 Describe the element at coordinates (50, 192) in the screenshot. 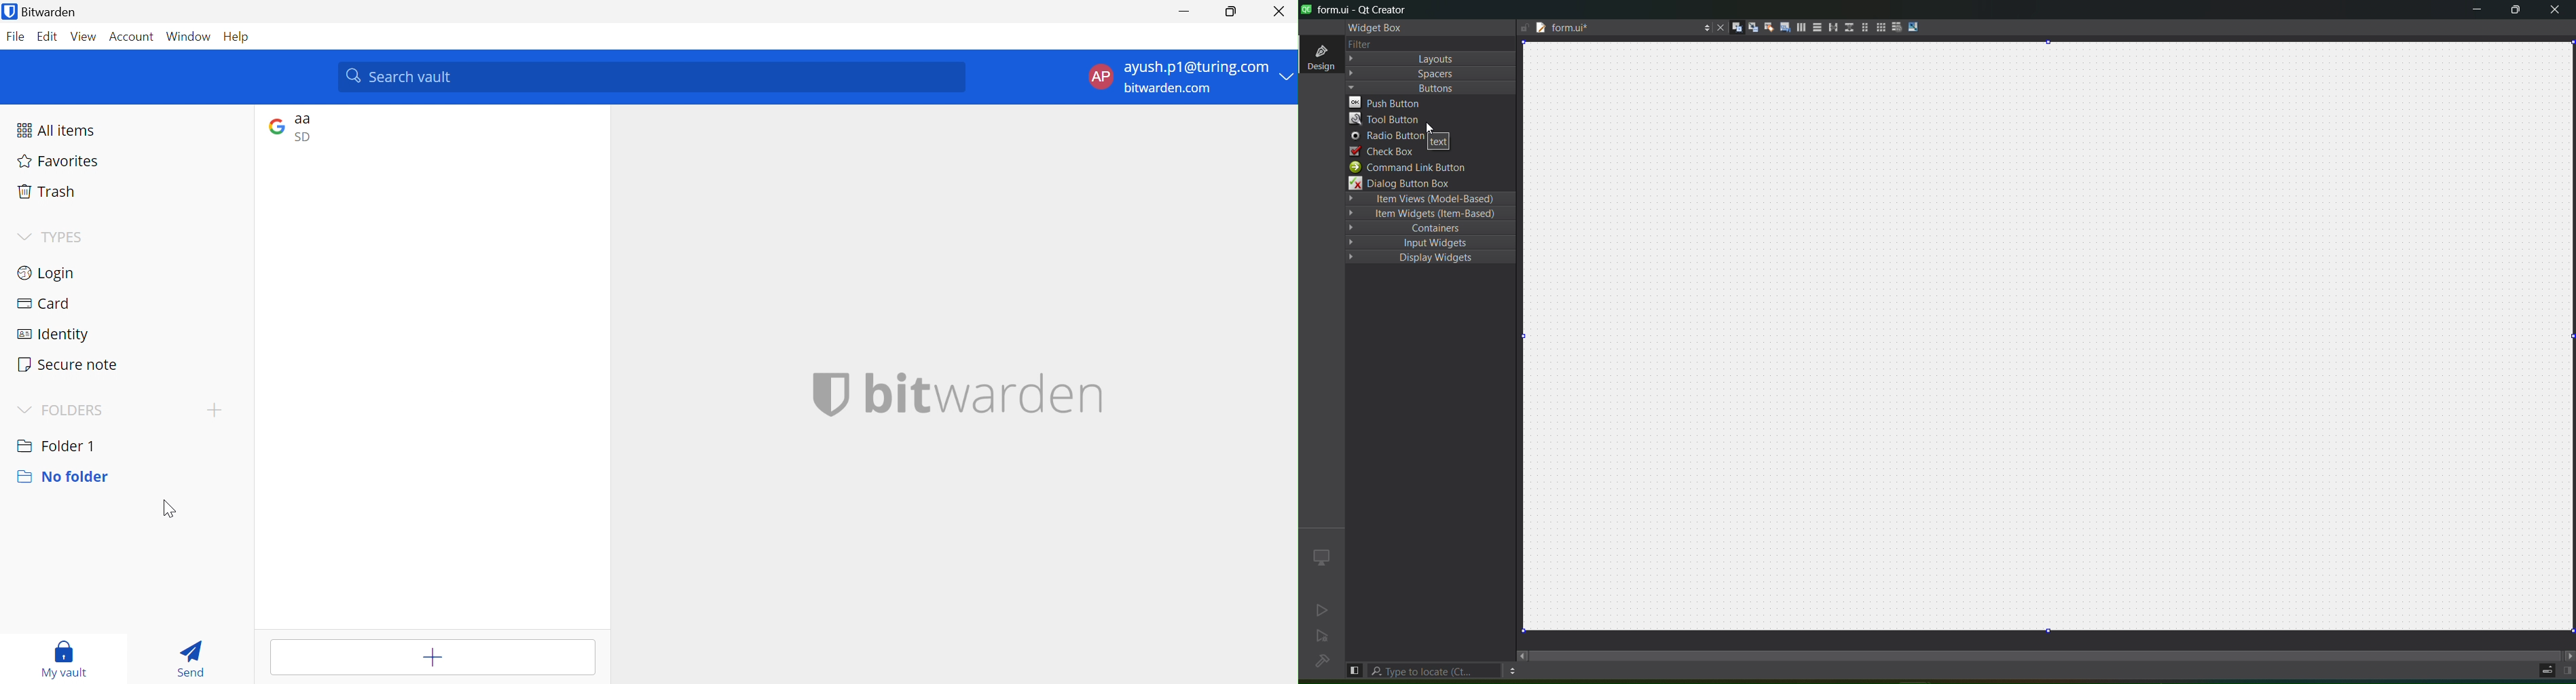

I see `Trash` at that location.